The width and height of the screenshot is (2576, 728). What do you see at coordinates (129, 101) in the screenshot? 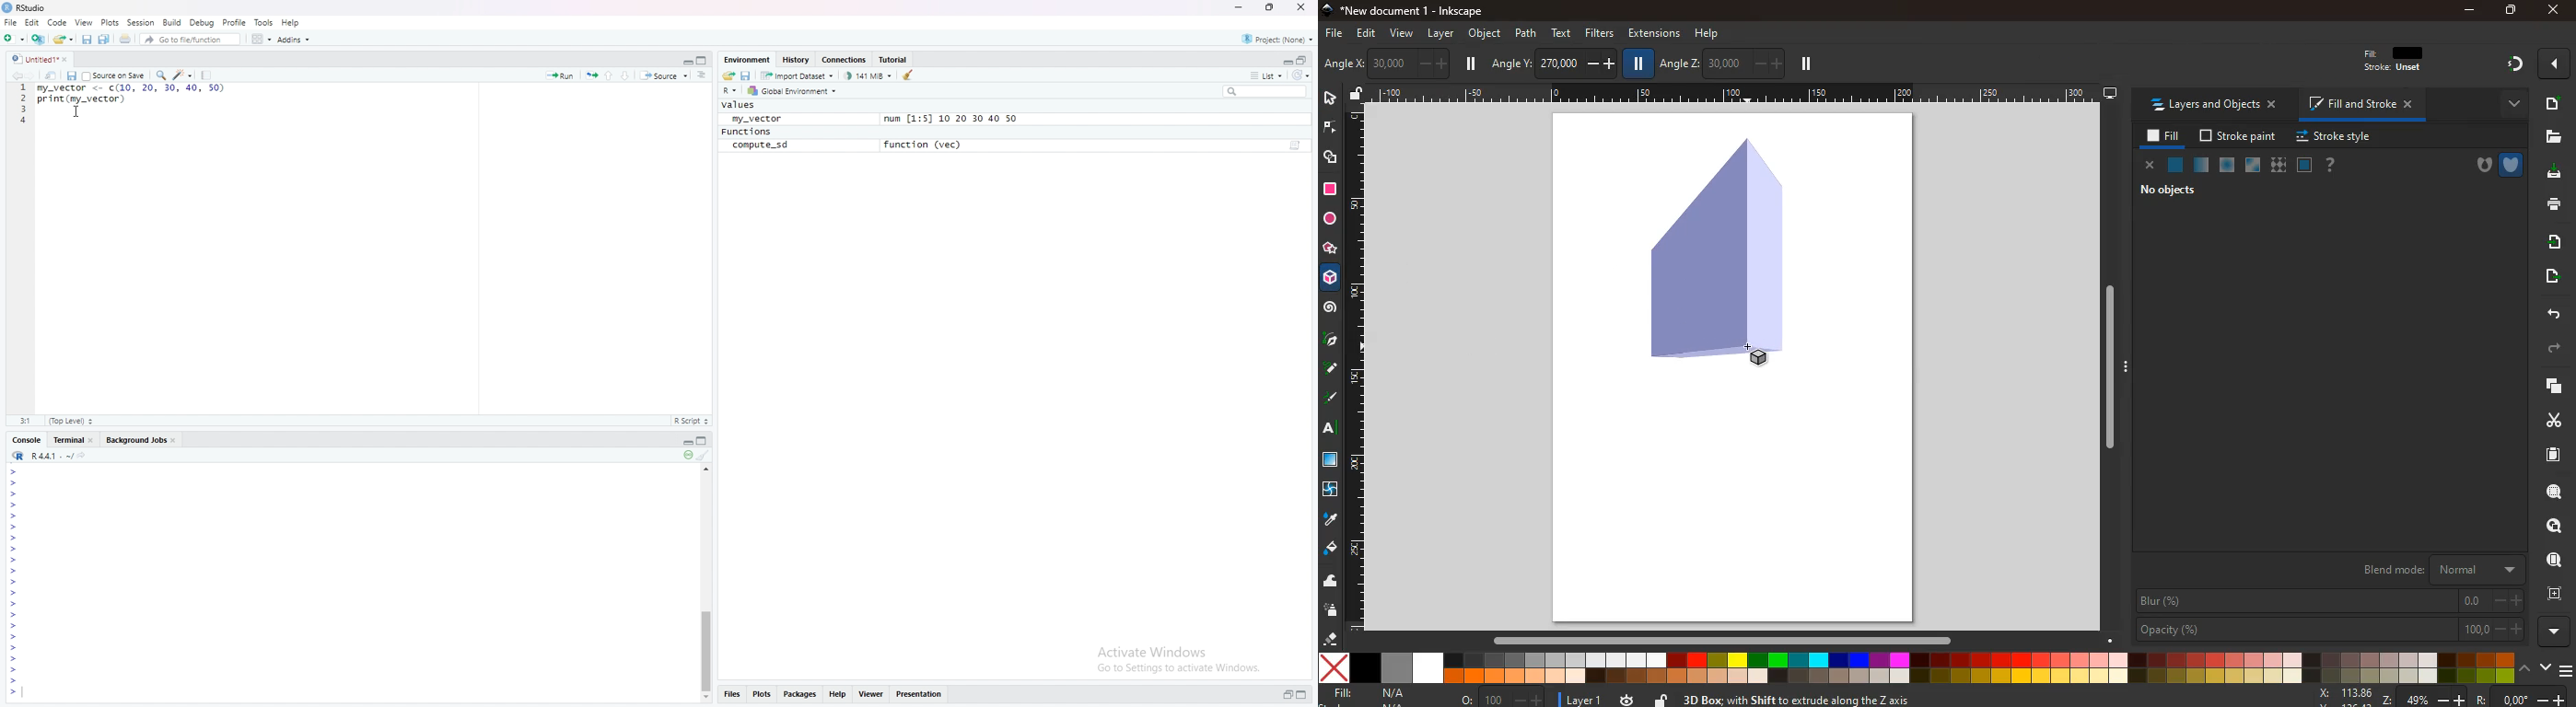
I see `my_vector <- c(10, 20, 30, 40, 50)   print(my_vector)` at bounding box center [129, 101].